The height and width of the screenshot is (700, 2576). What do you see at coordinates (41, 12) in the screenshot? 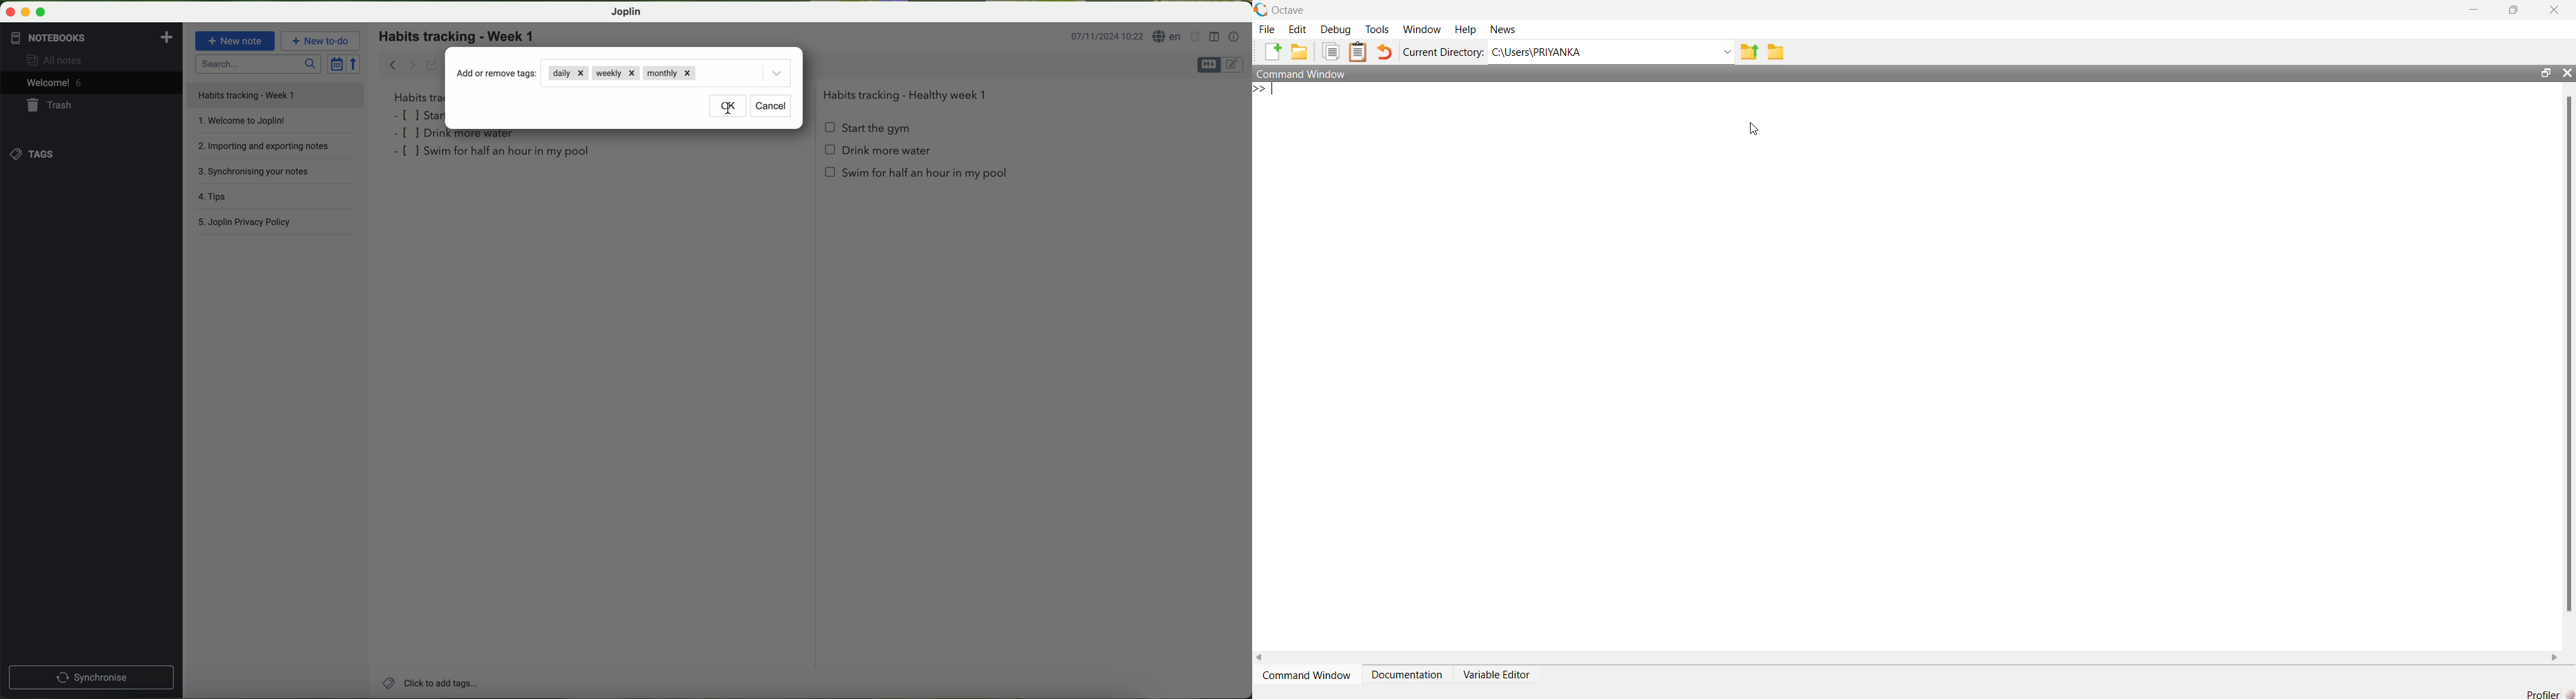
I see `maximize` at bounding box center [41, 12].